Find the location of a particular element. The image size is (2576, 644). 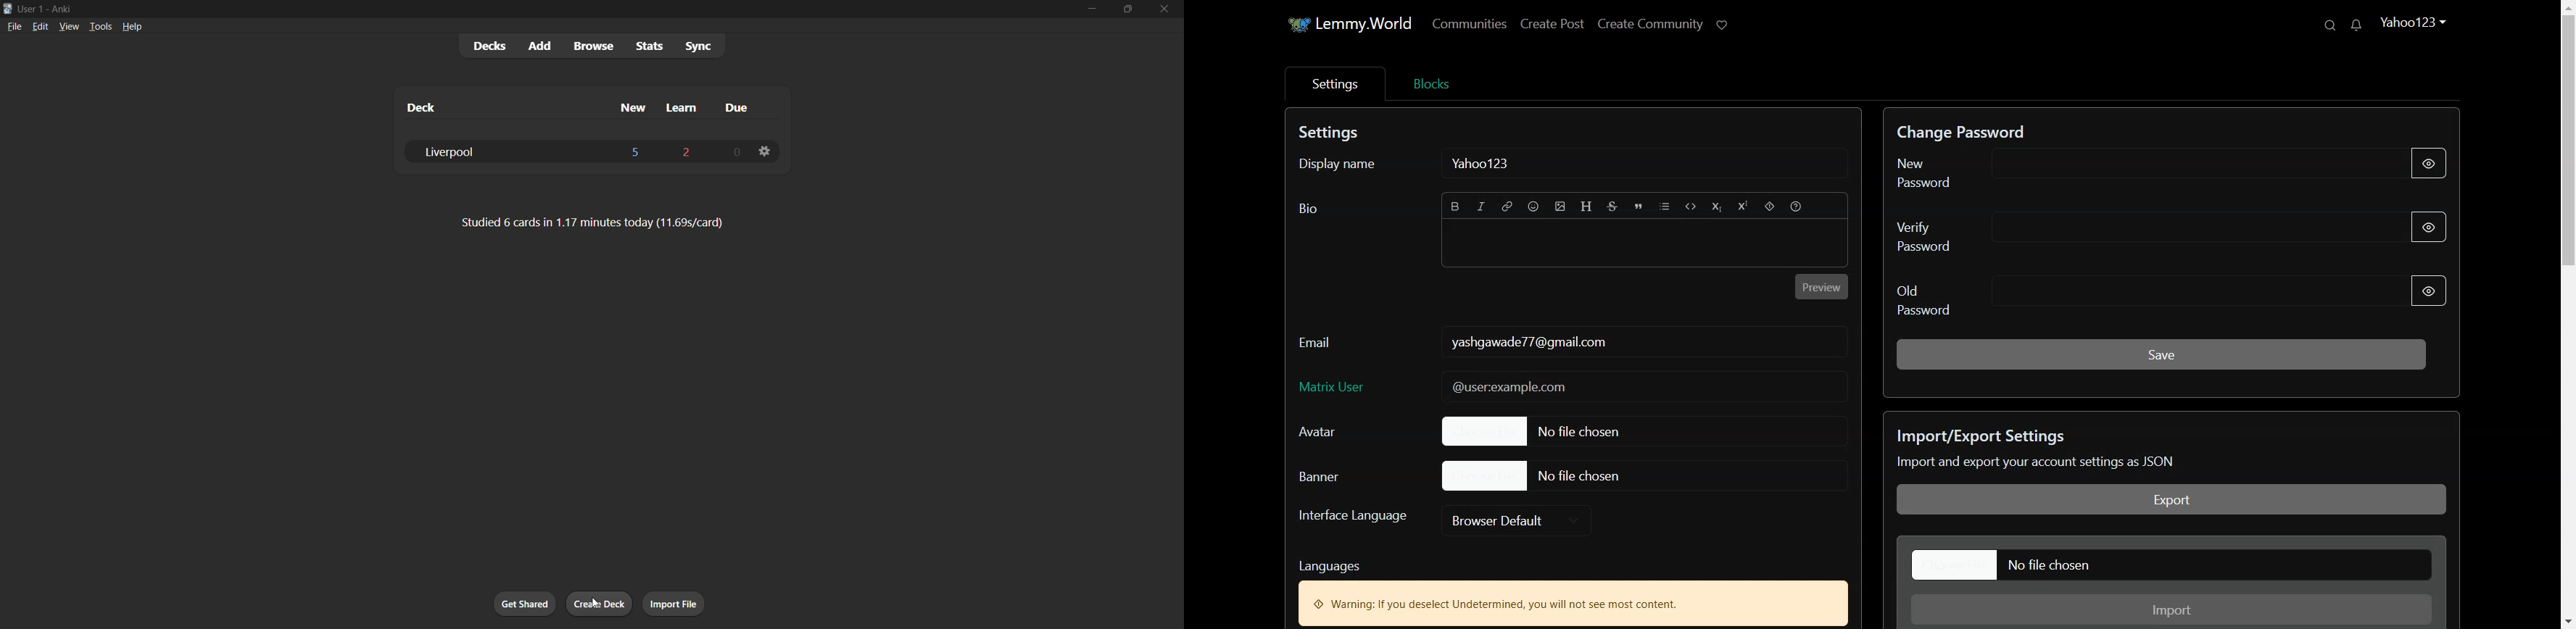

liverpool deck data is located at coordinates (576, 150).